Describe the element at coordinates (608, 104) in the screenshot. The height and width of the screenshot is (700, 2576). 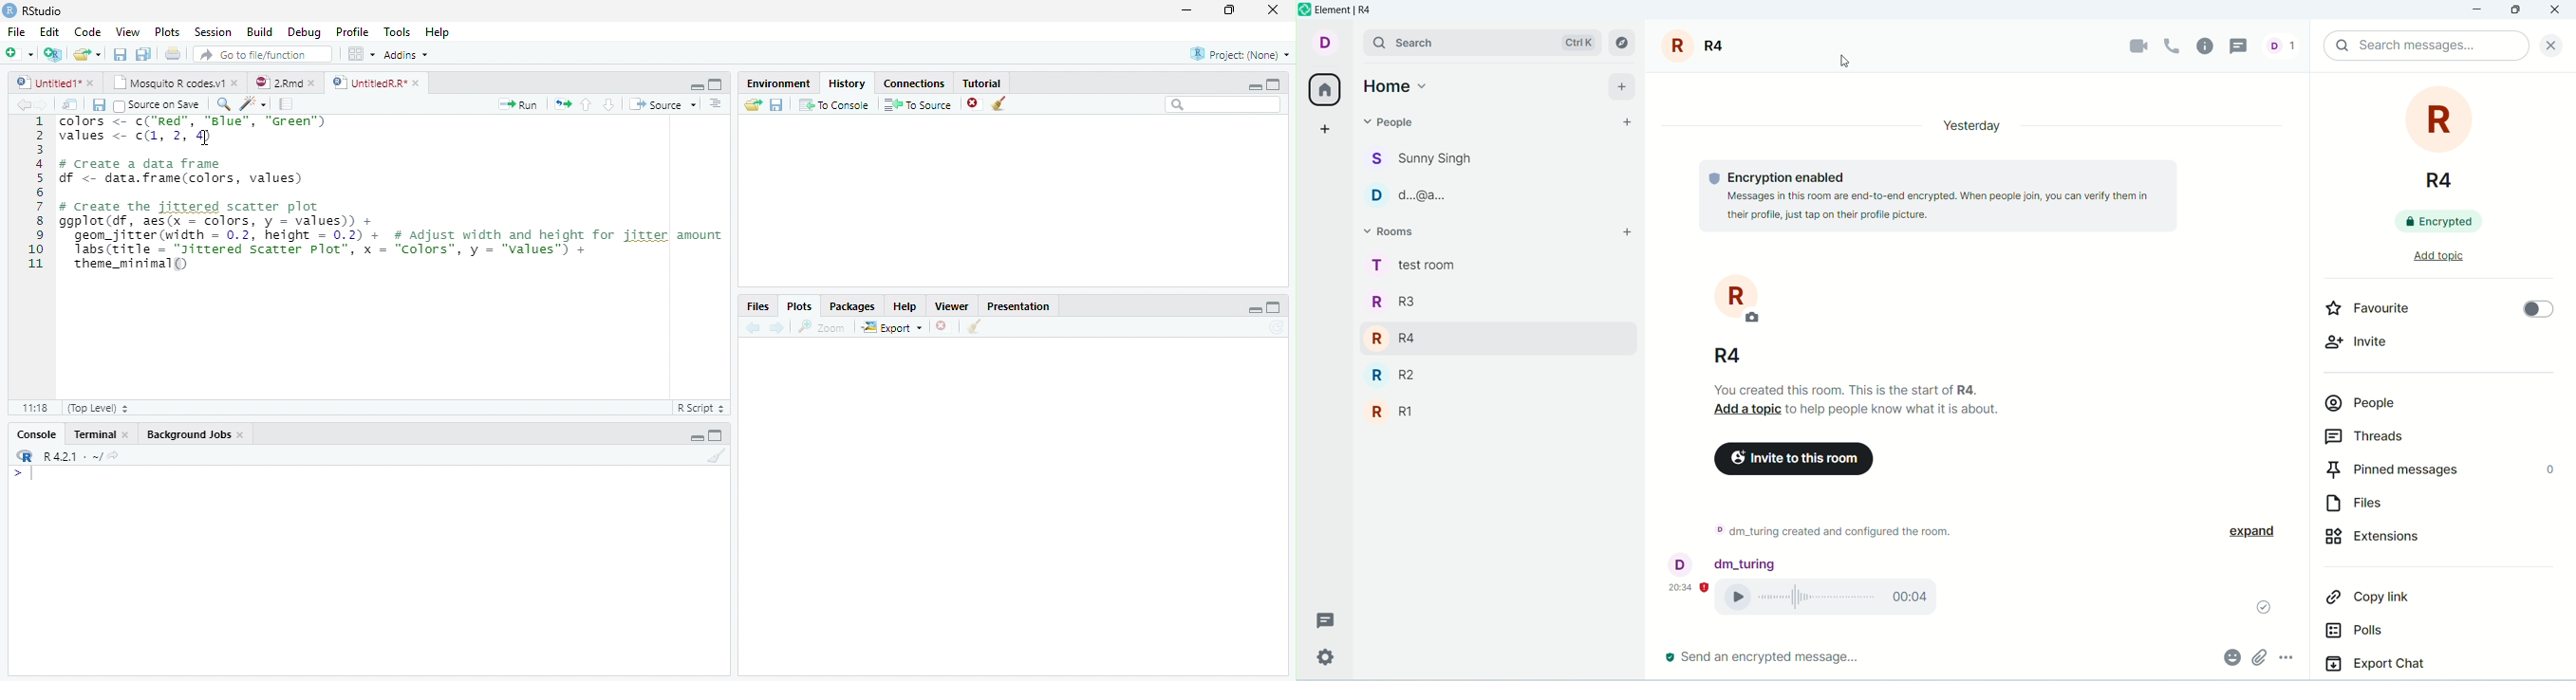
I see `Go to next section/chunk` at that location.